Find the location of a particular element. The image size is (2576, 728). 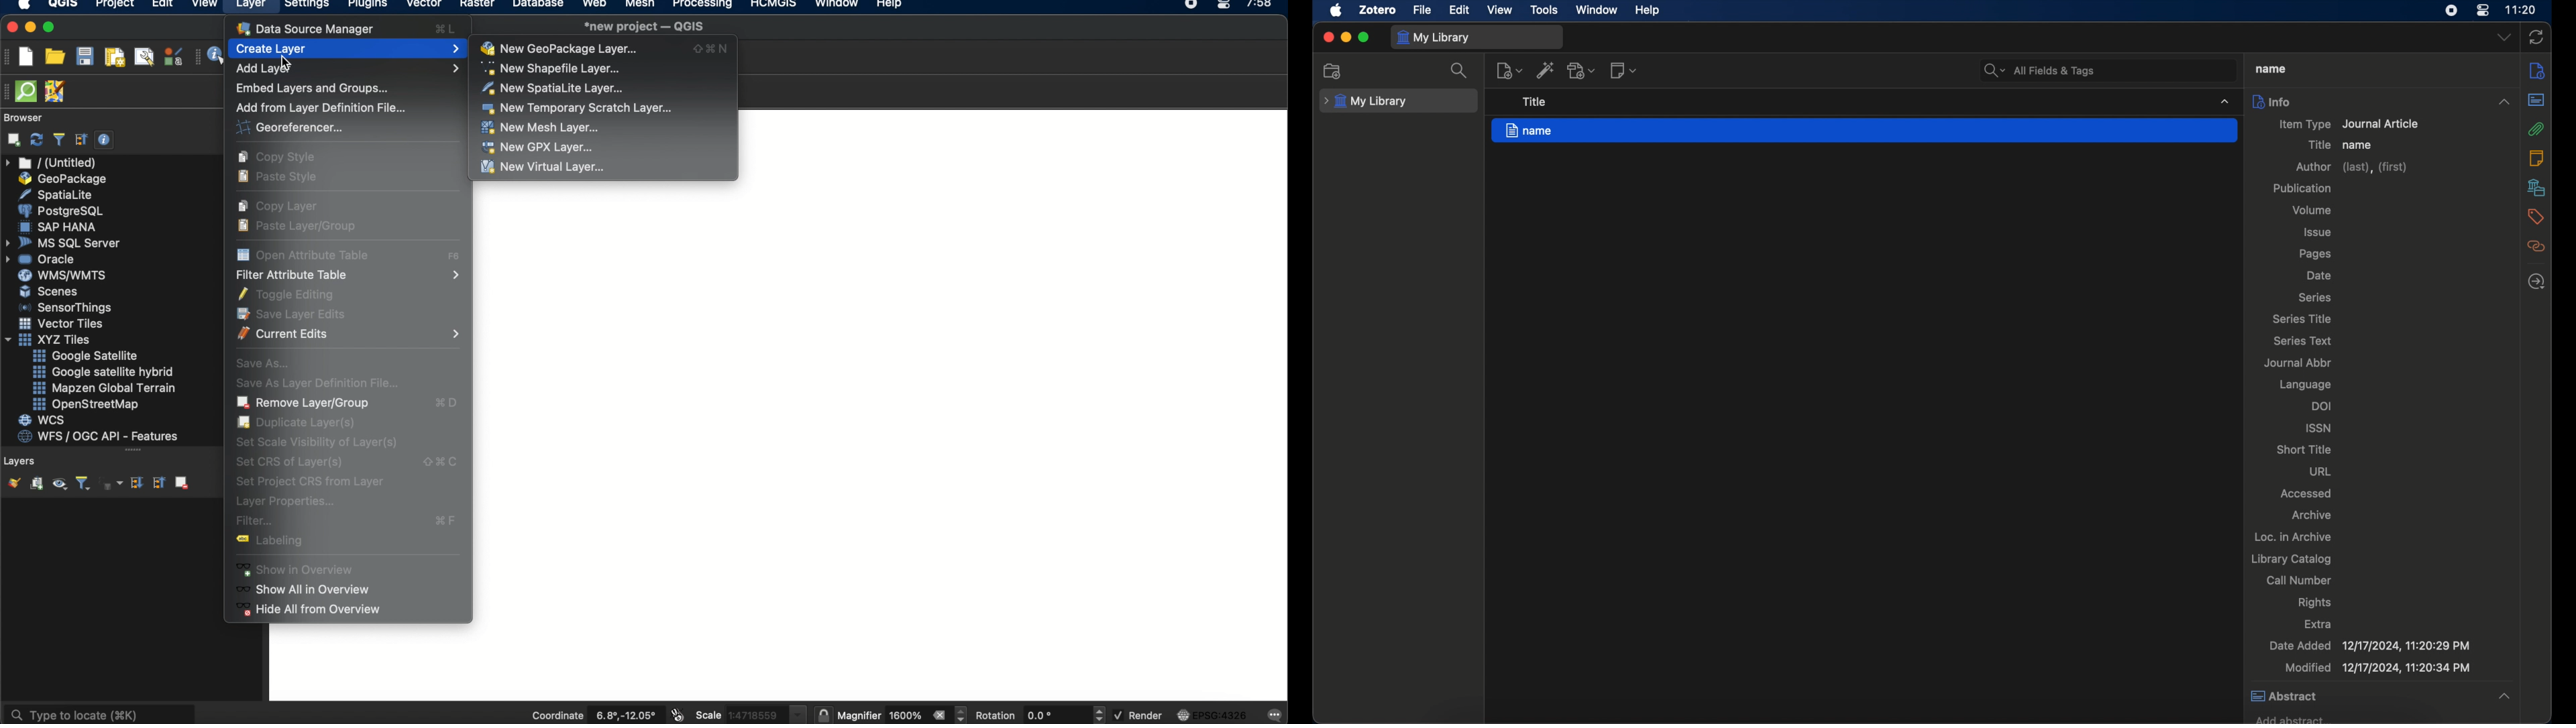

modified is located at coordinates (2379, 667).